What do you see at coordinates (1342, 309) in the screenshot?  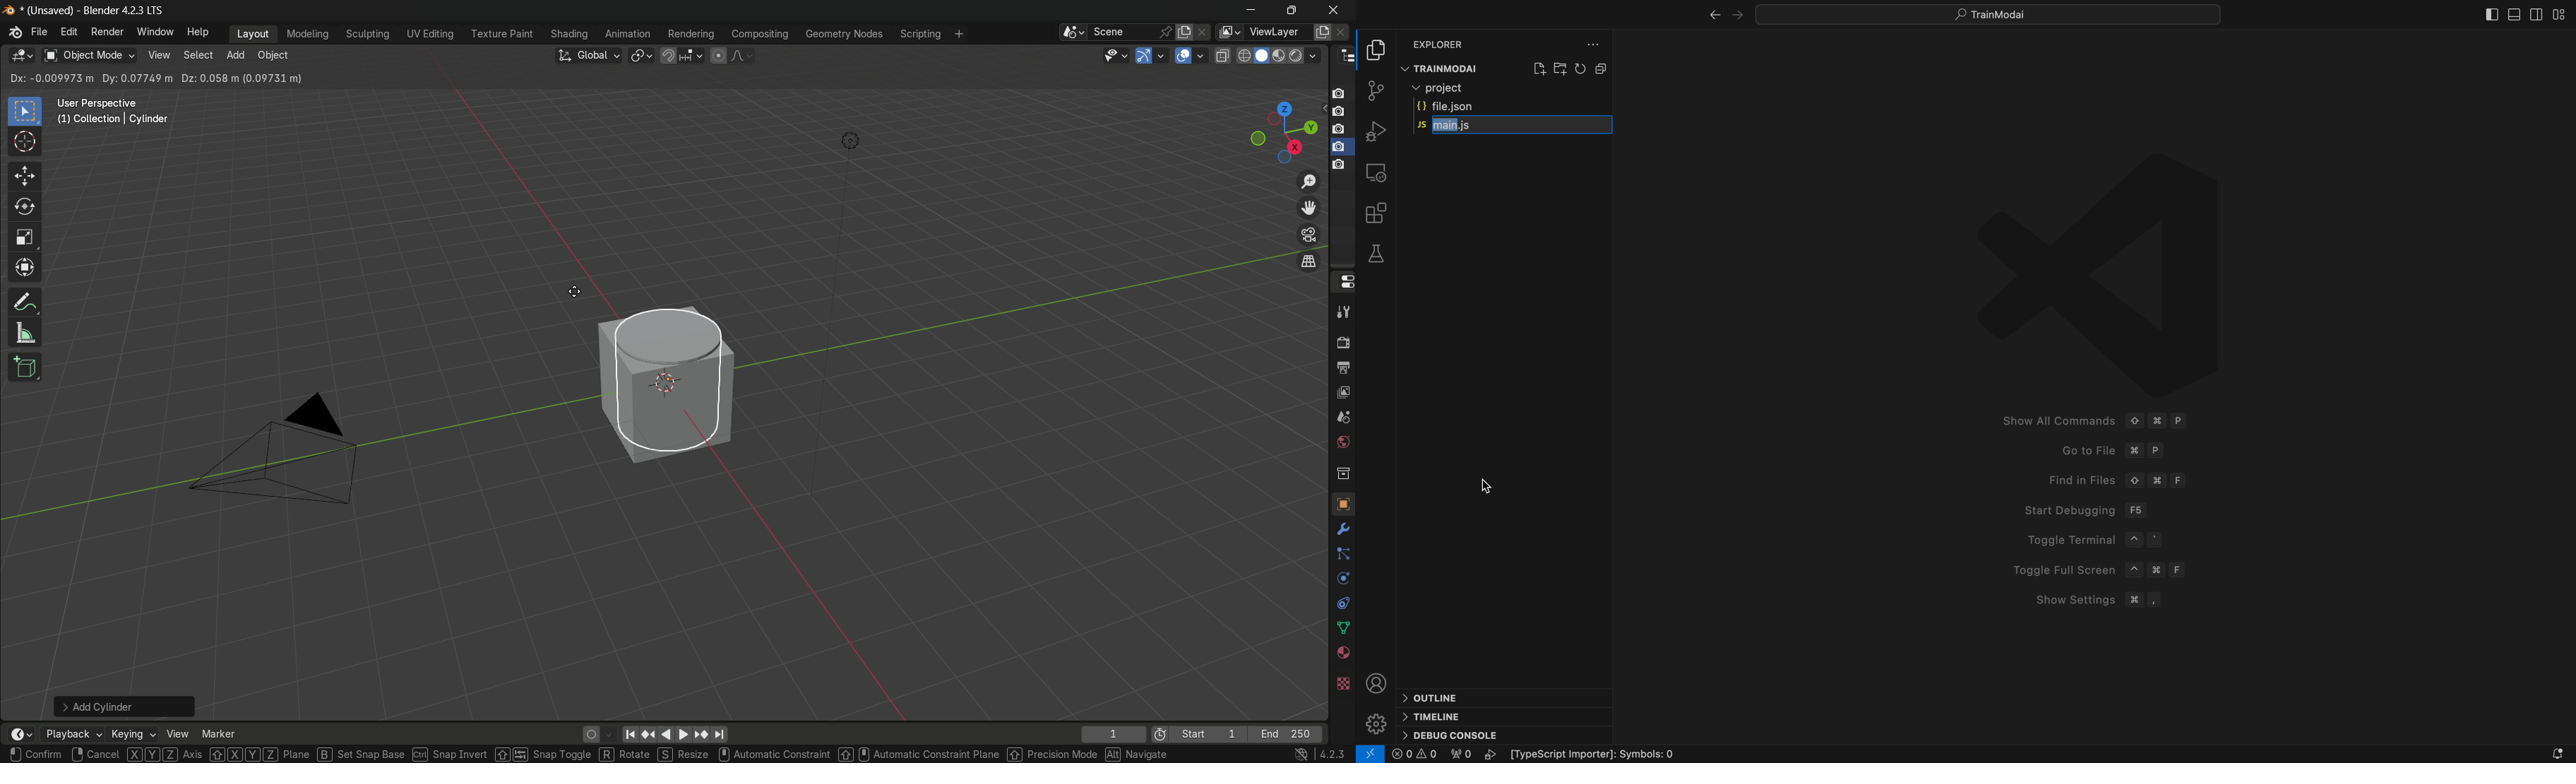 I see `tools` at bounding box center [1342, 309].